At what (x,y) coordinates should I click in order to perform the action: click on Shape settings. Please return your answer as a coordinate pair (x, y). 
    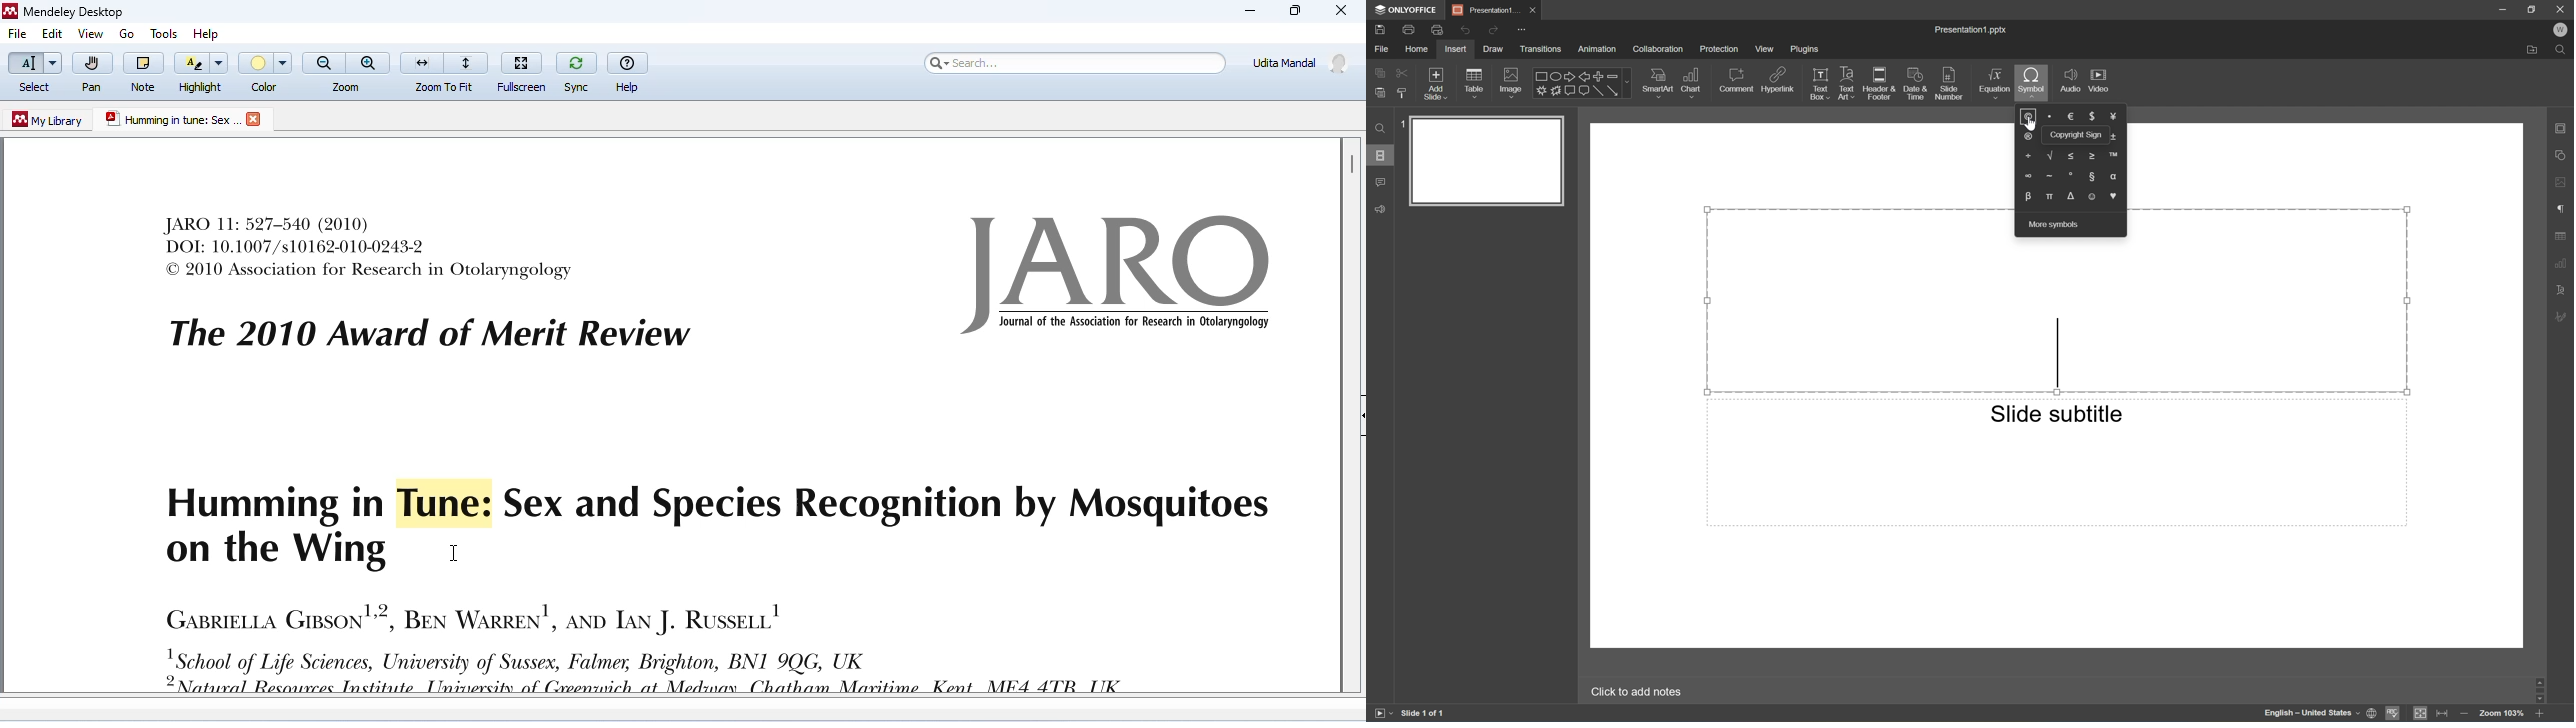
    Looking at the image, I should click on (2560, 154).